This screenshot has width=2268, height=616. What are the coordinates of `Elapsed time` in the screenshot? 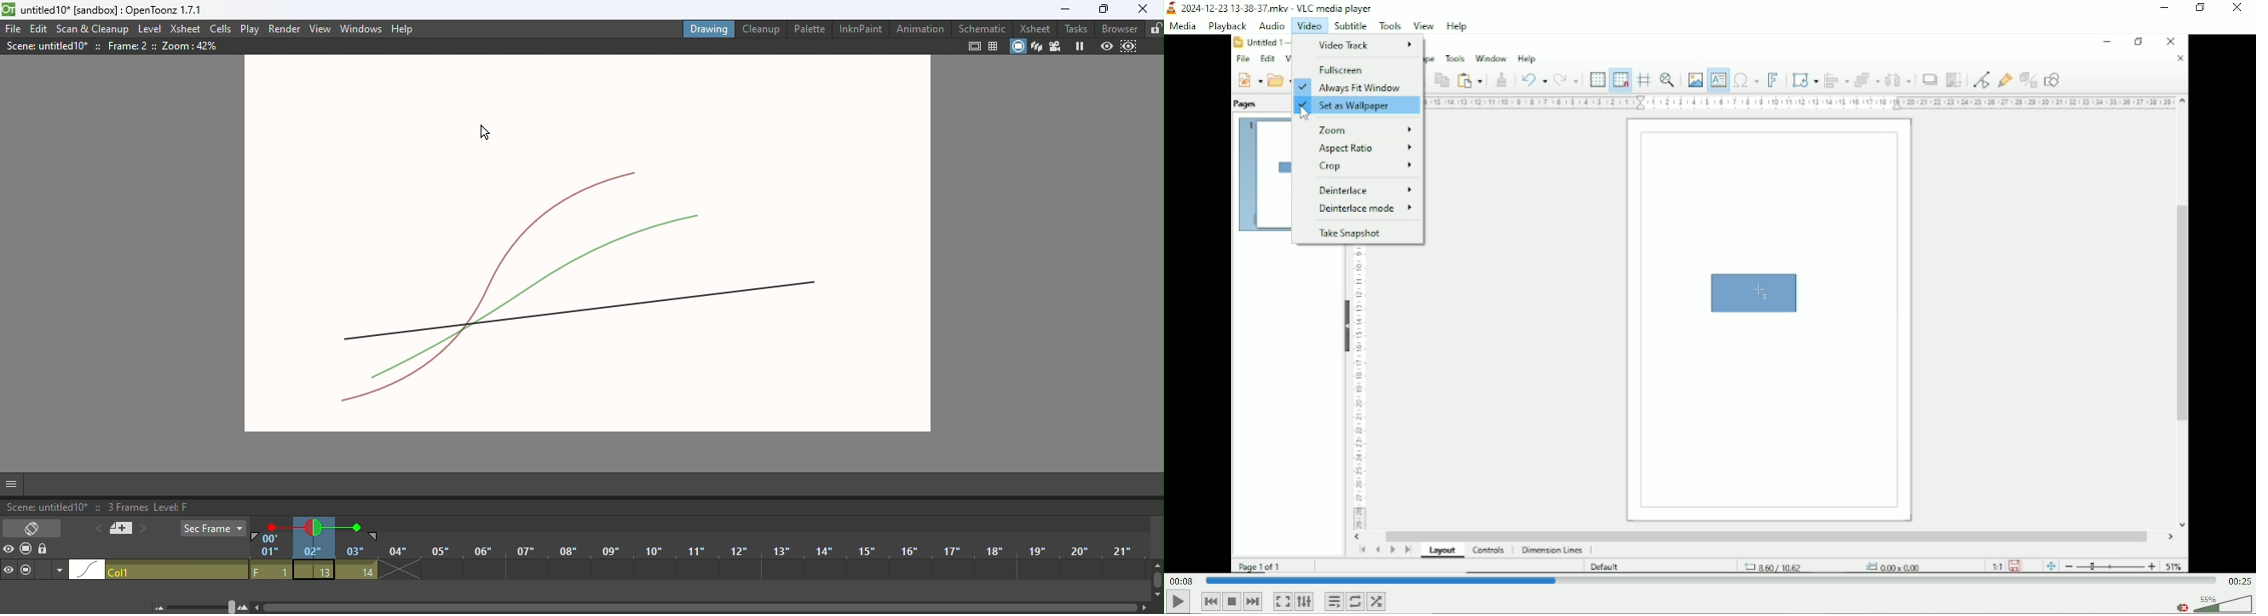 It's located at (1182, 581).